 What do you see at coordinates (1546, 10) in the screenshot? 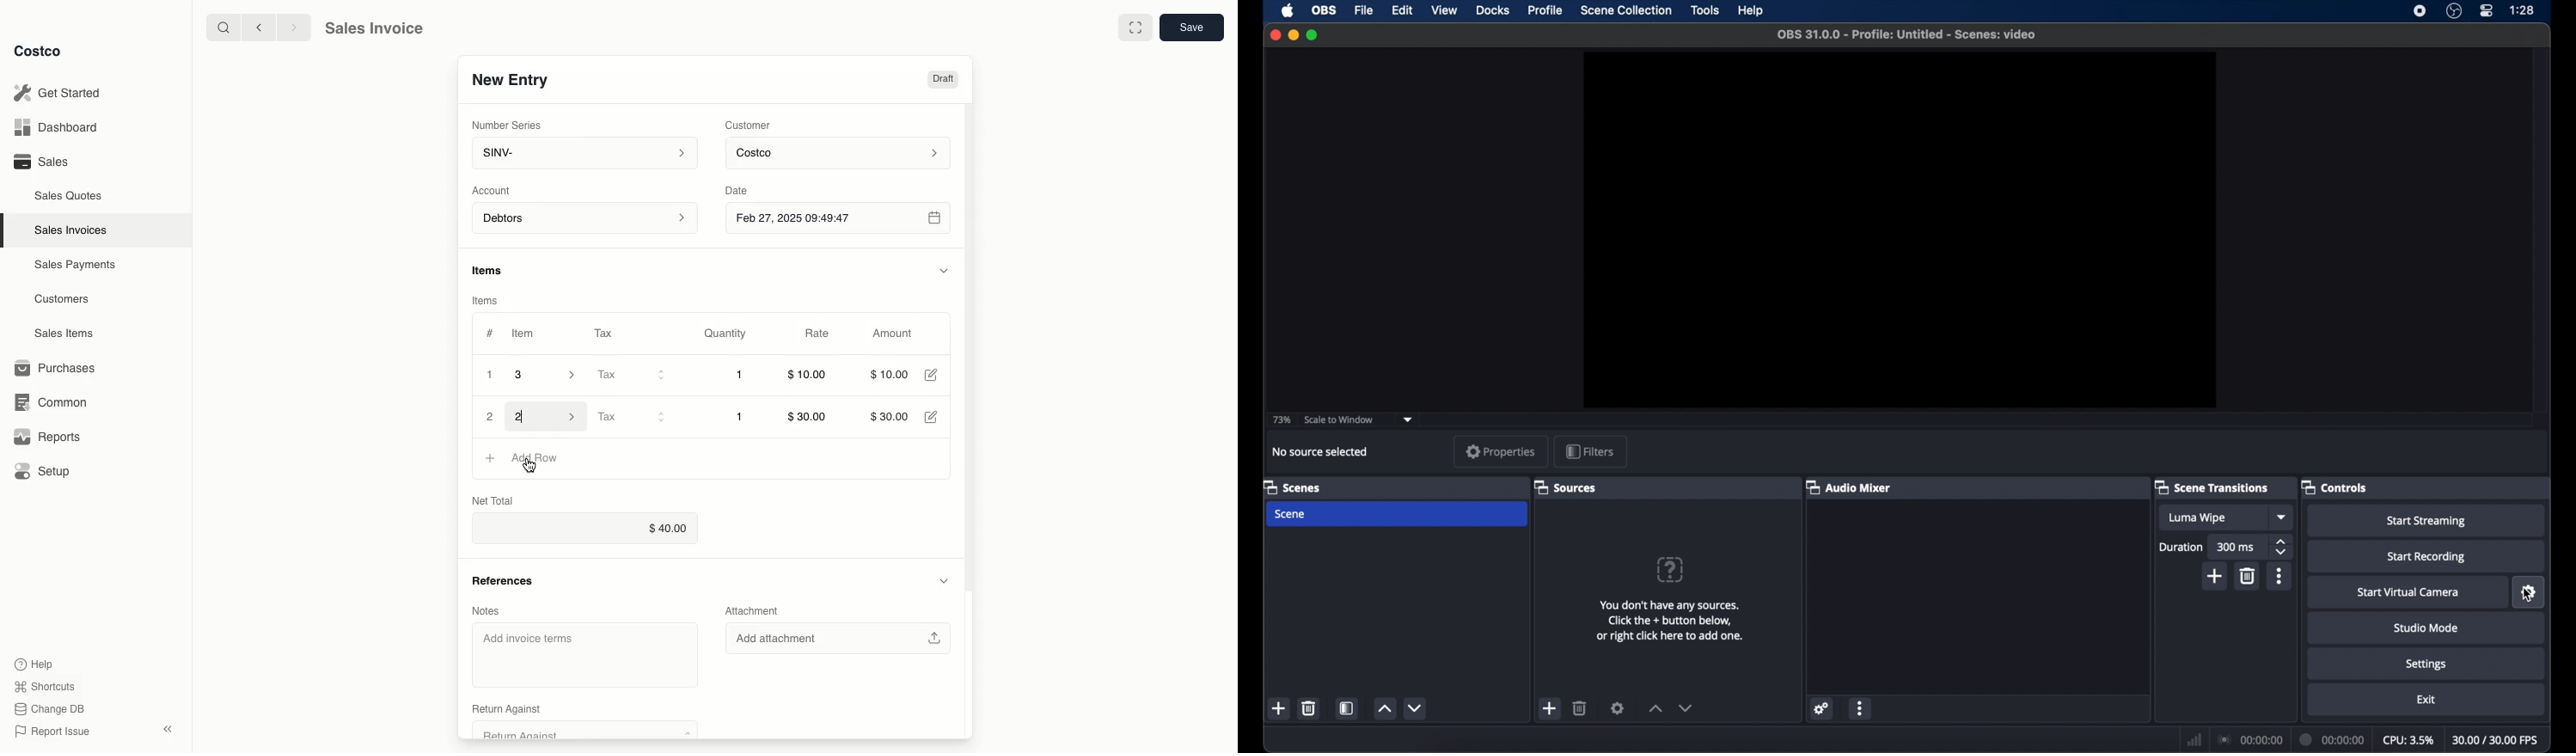
I see `profile` at bounding box center [1546, 10].